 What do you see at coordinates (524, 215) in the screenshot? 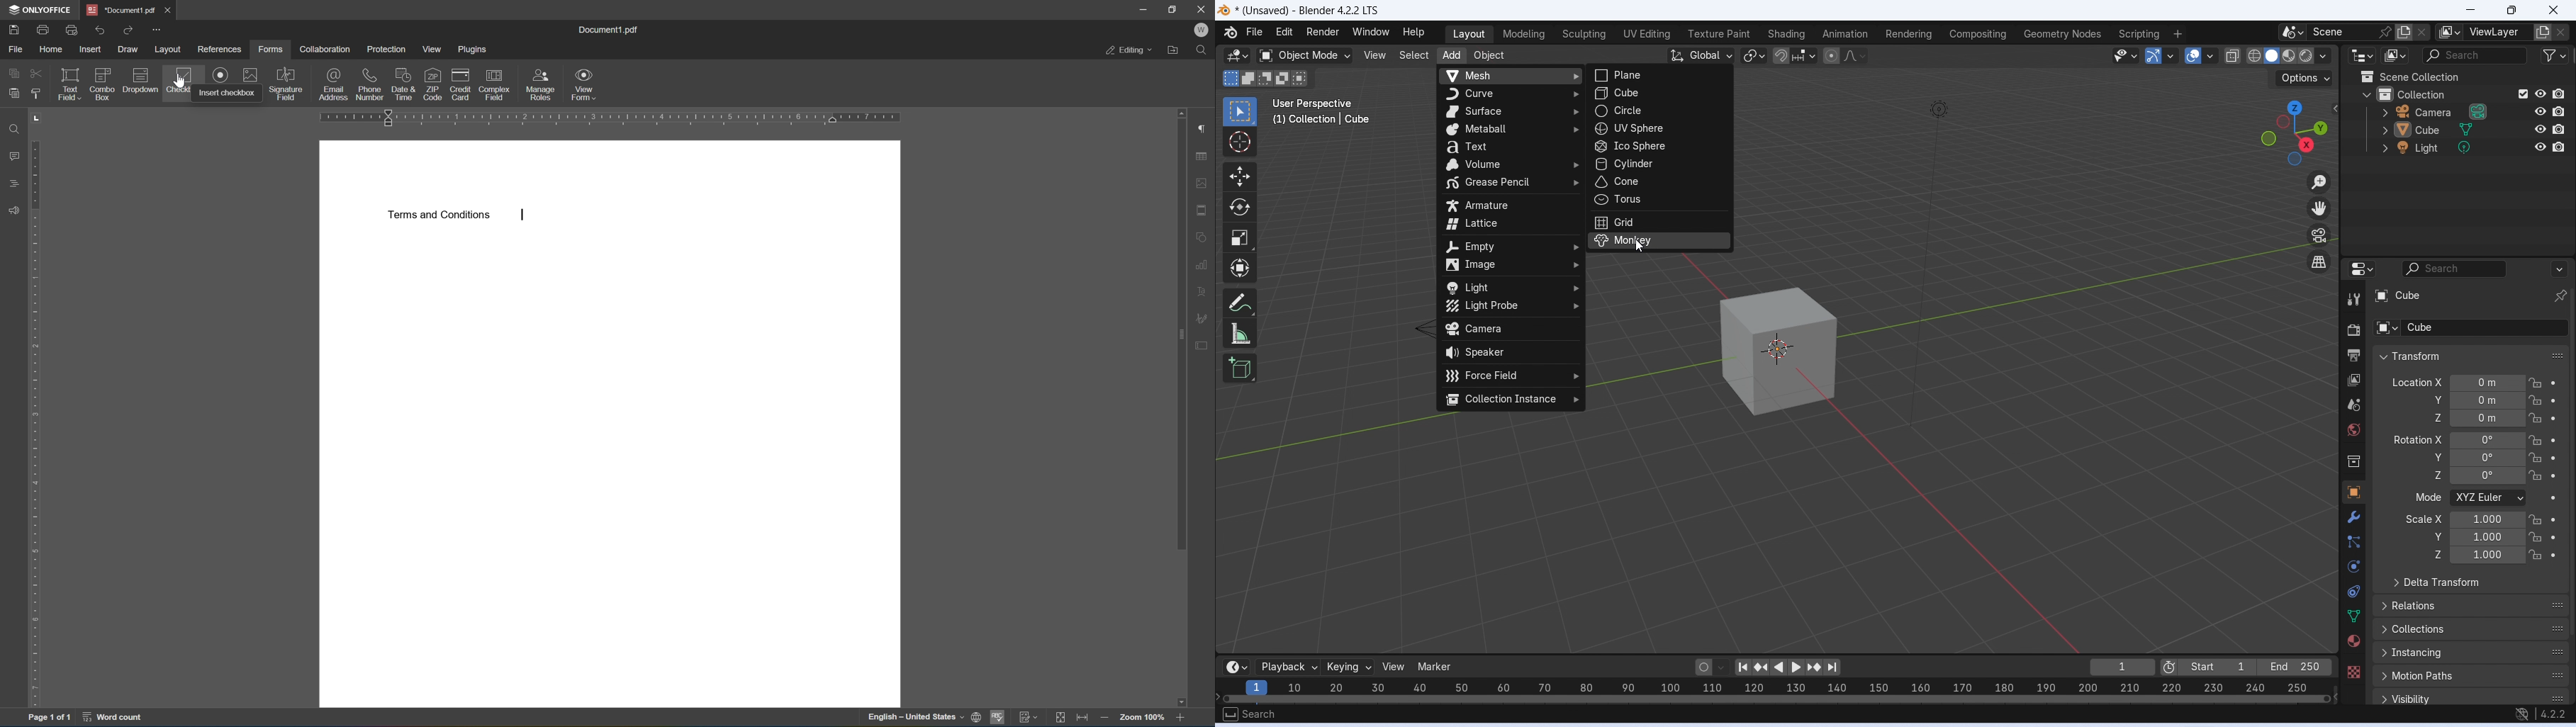
I see `typing cursor` at bounding box center [524, 215].